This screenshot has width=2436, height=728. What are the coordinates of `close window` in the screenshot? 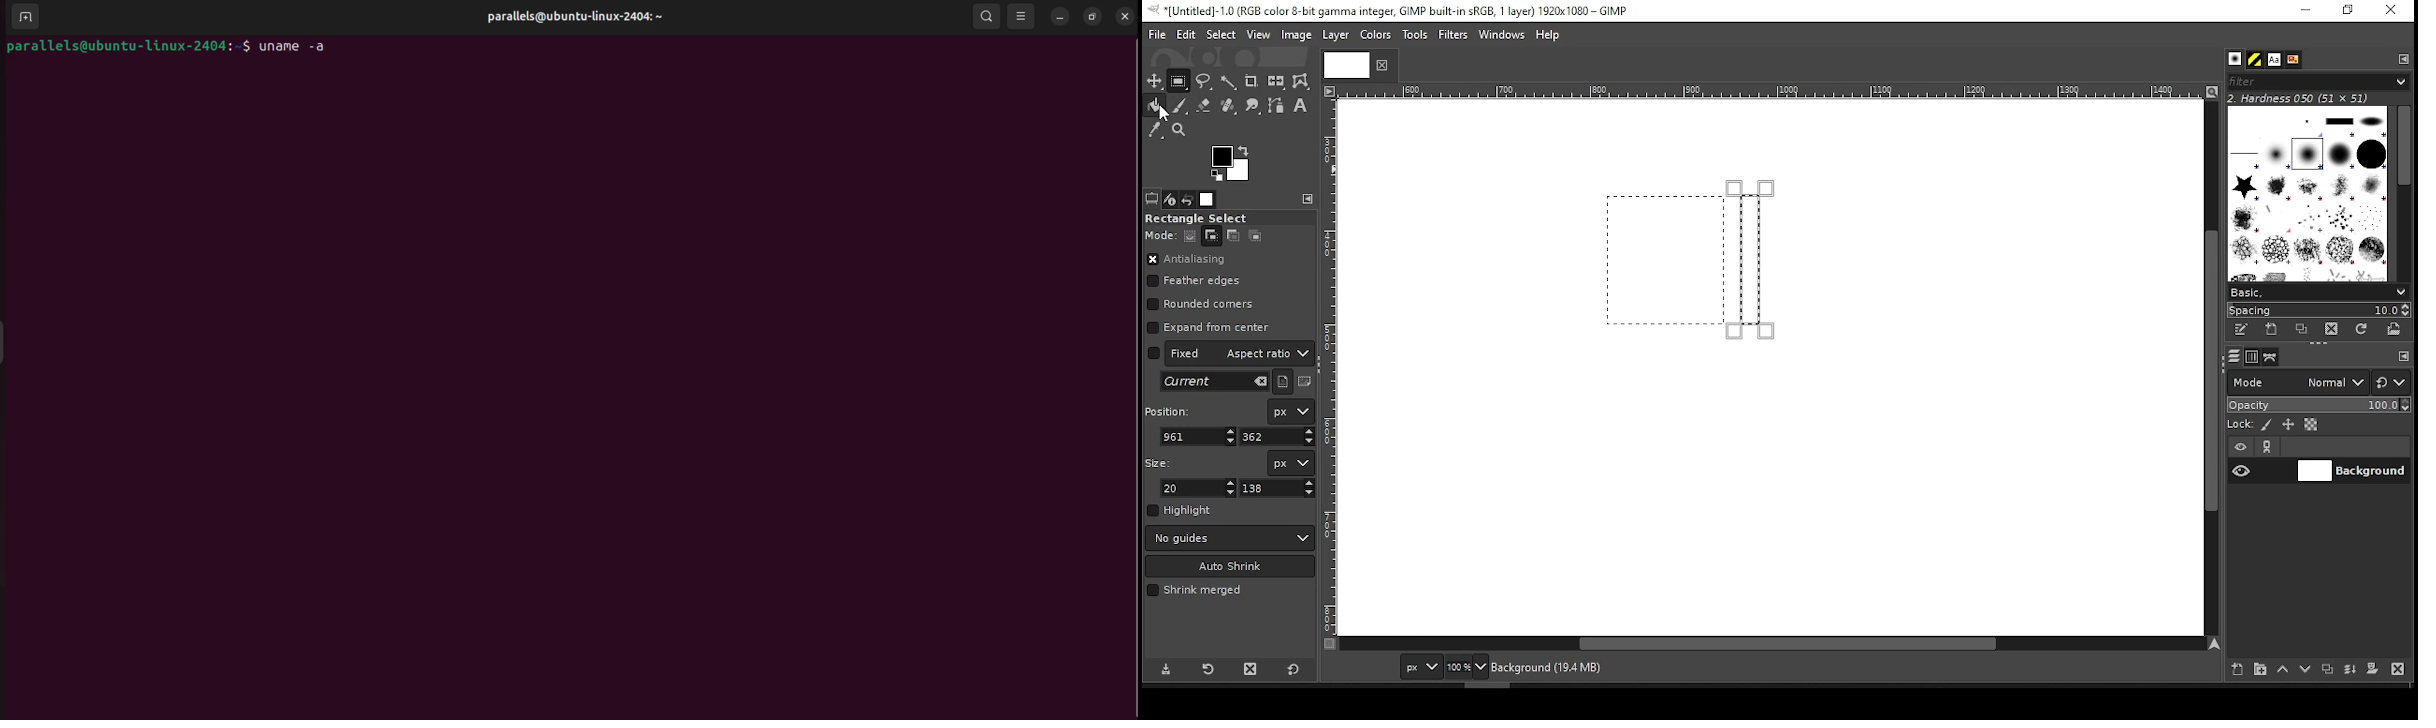 It's located at (2390, 11).